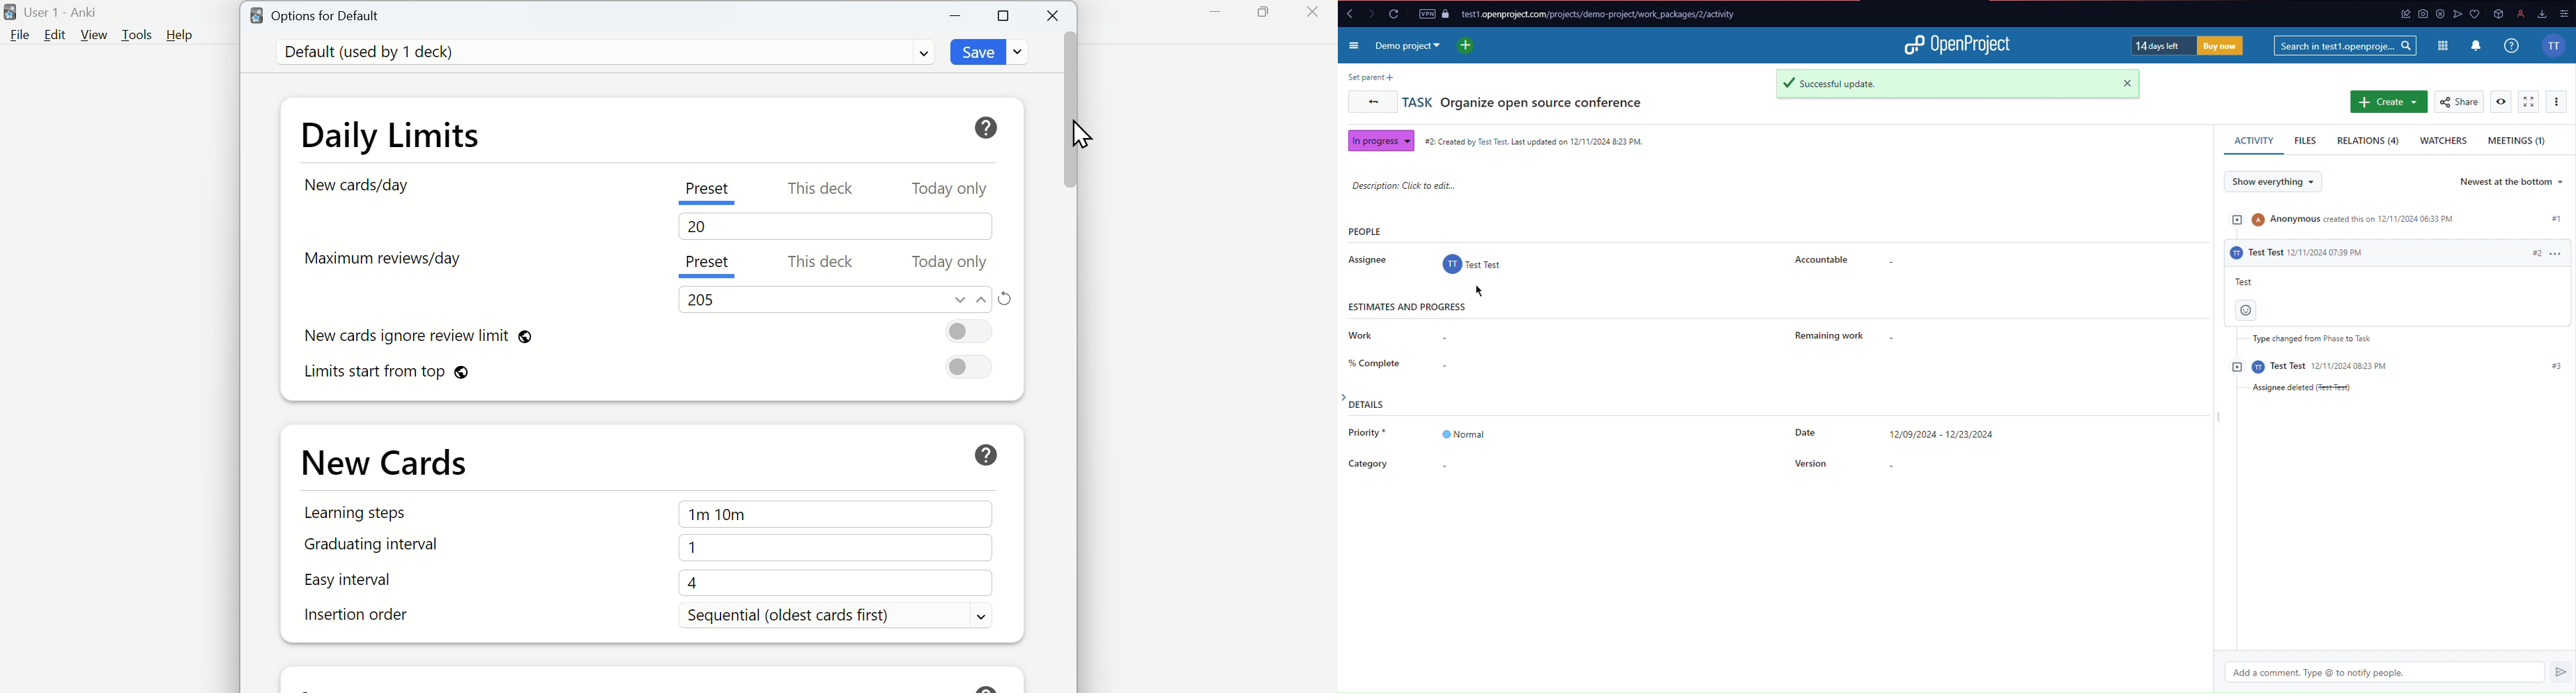 The width and height of the screenshot is (2576, 700). What do you see at coordinates (1005, 298) in the screenshot?
I see `Refresh` at bounding box center [1005, 298].